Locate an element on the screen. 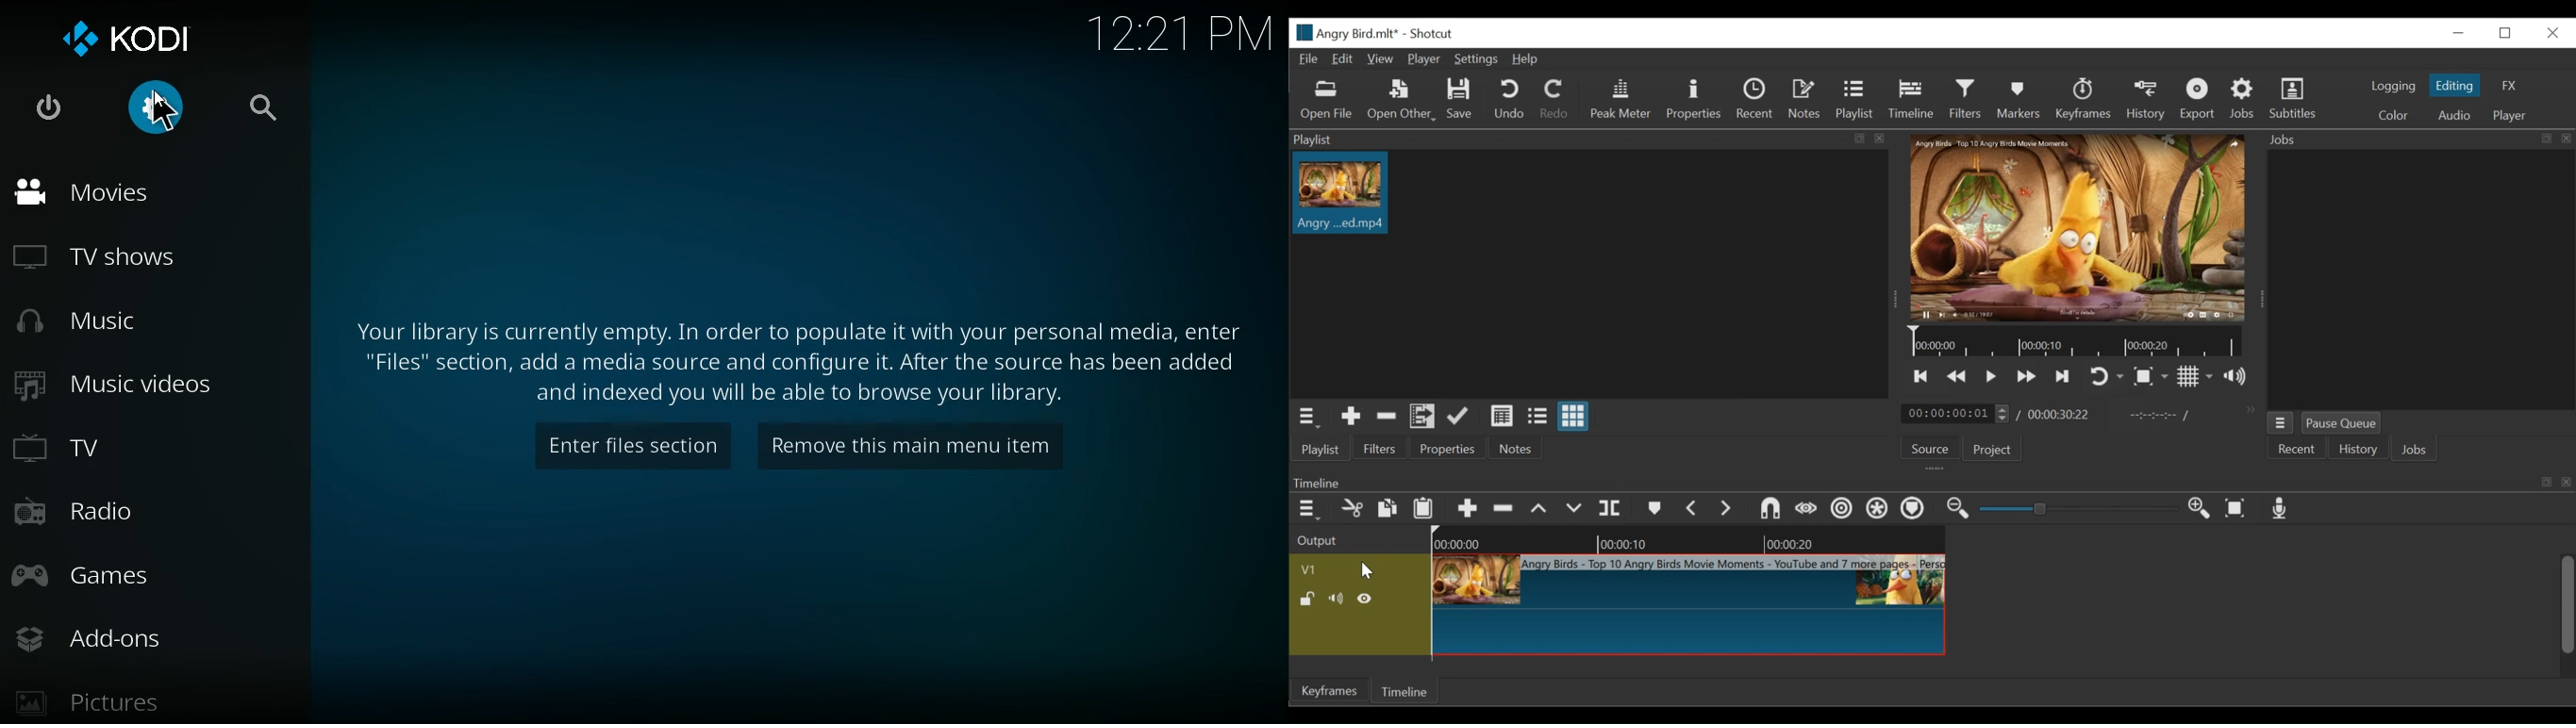 This screenshot has height=728, width=2576. Skip to the next point is located at coordinates (2063, 376).